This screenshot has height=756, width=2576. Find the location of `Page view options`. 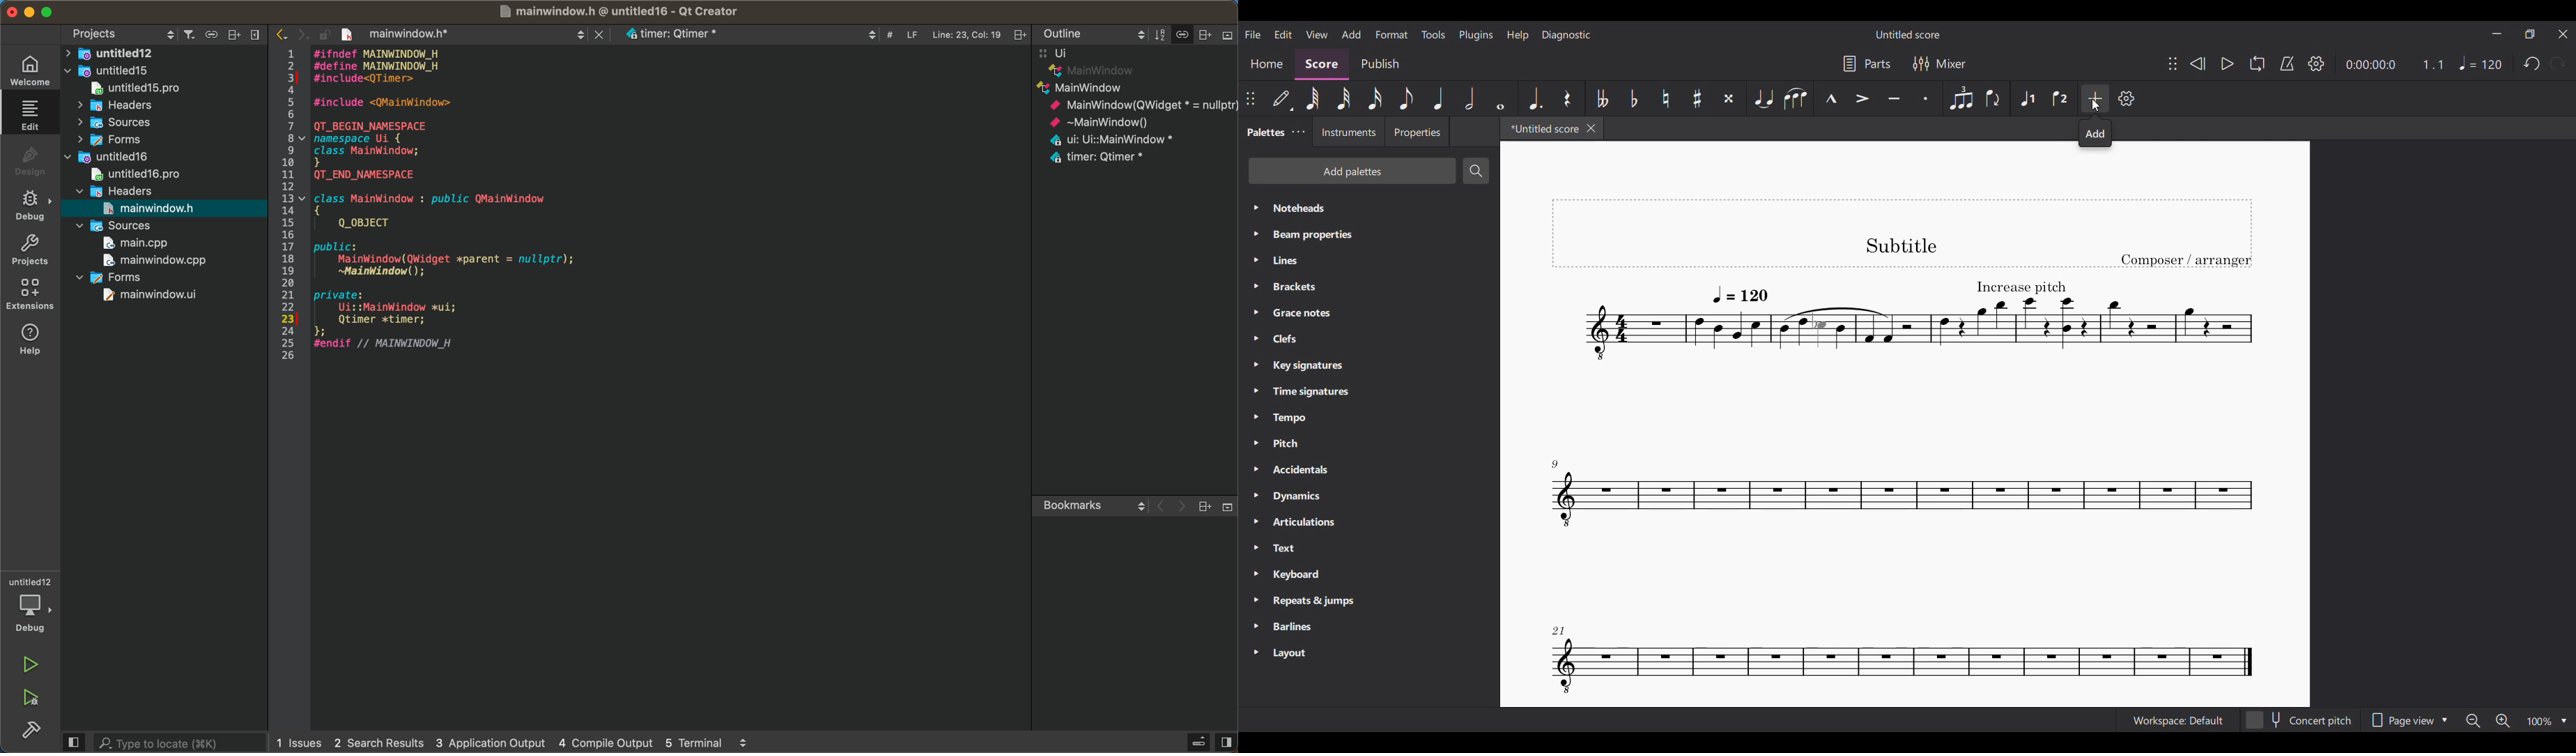

Page view options is located at coordinates (2407, 720).